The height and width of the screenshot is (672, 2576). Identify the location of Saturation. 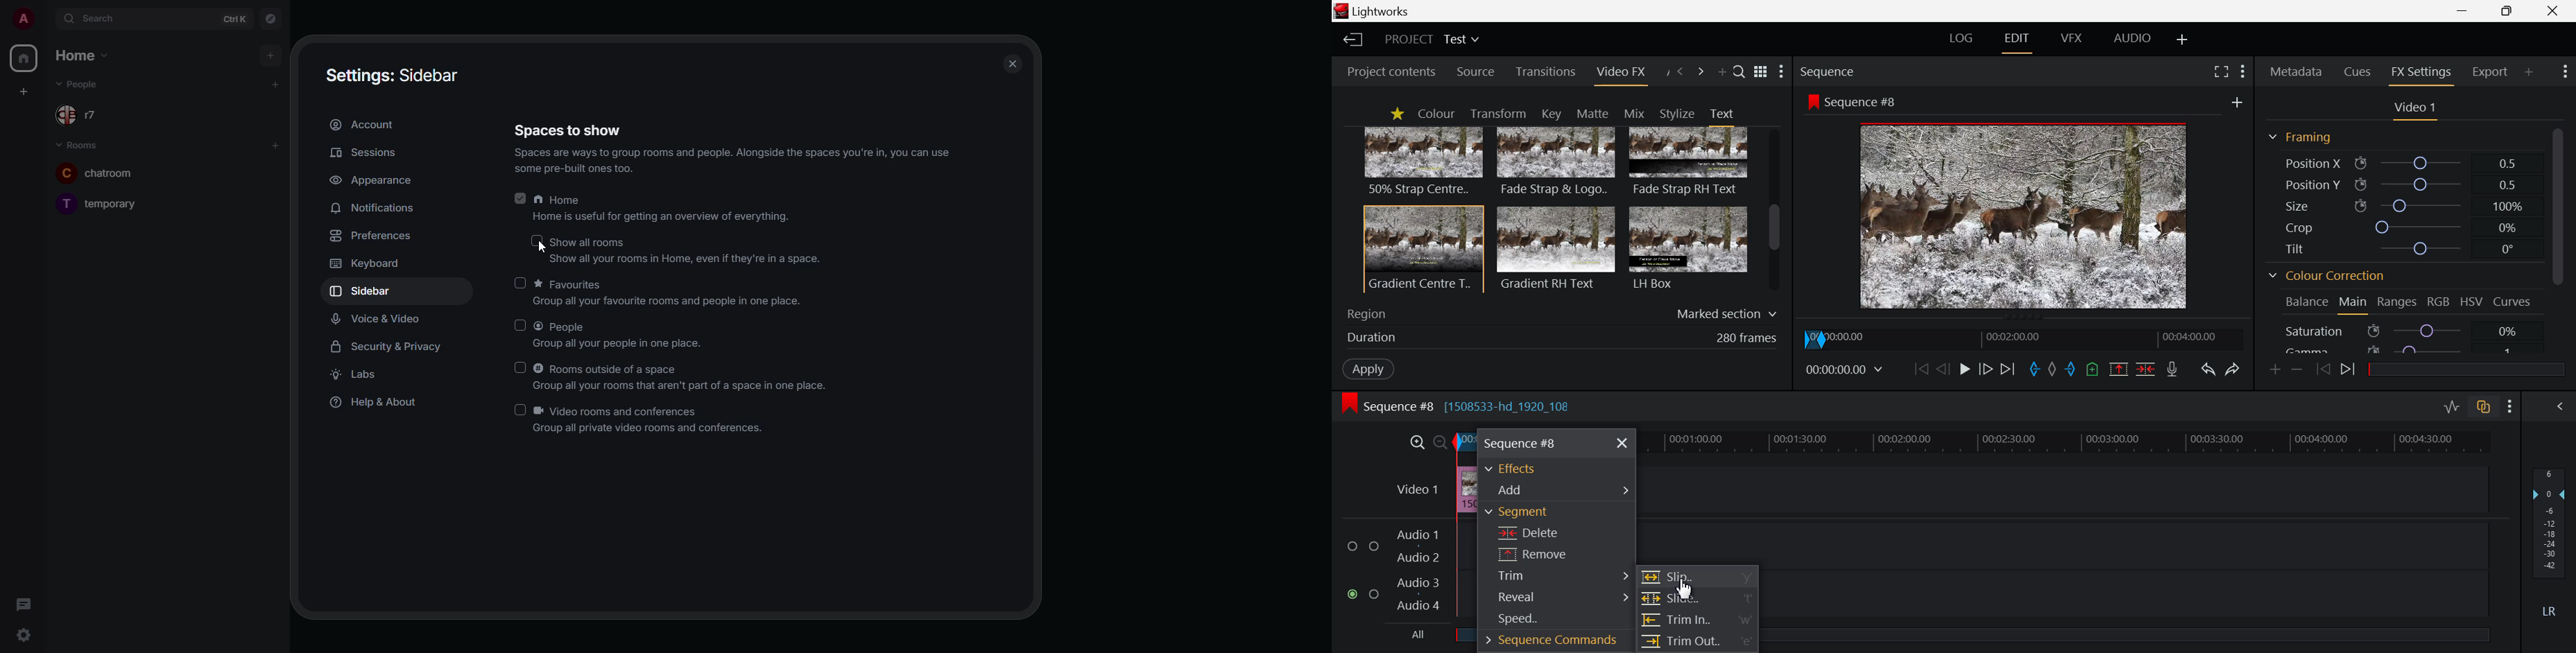
(2400, 330).